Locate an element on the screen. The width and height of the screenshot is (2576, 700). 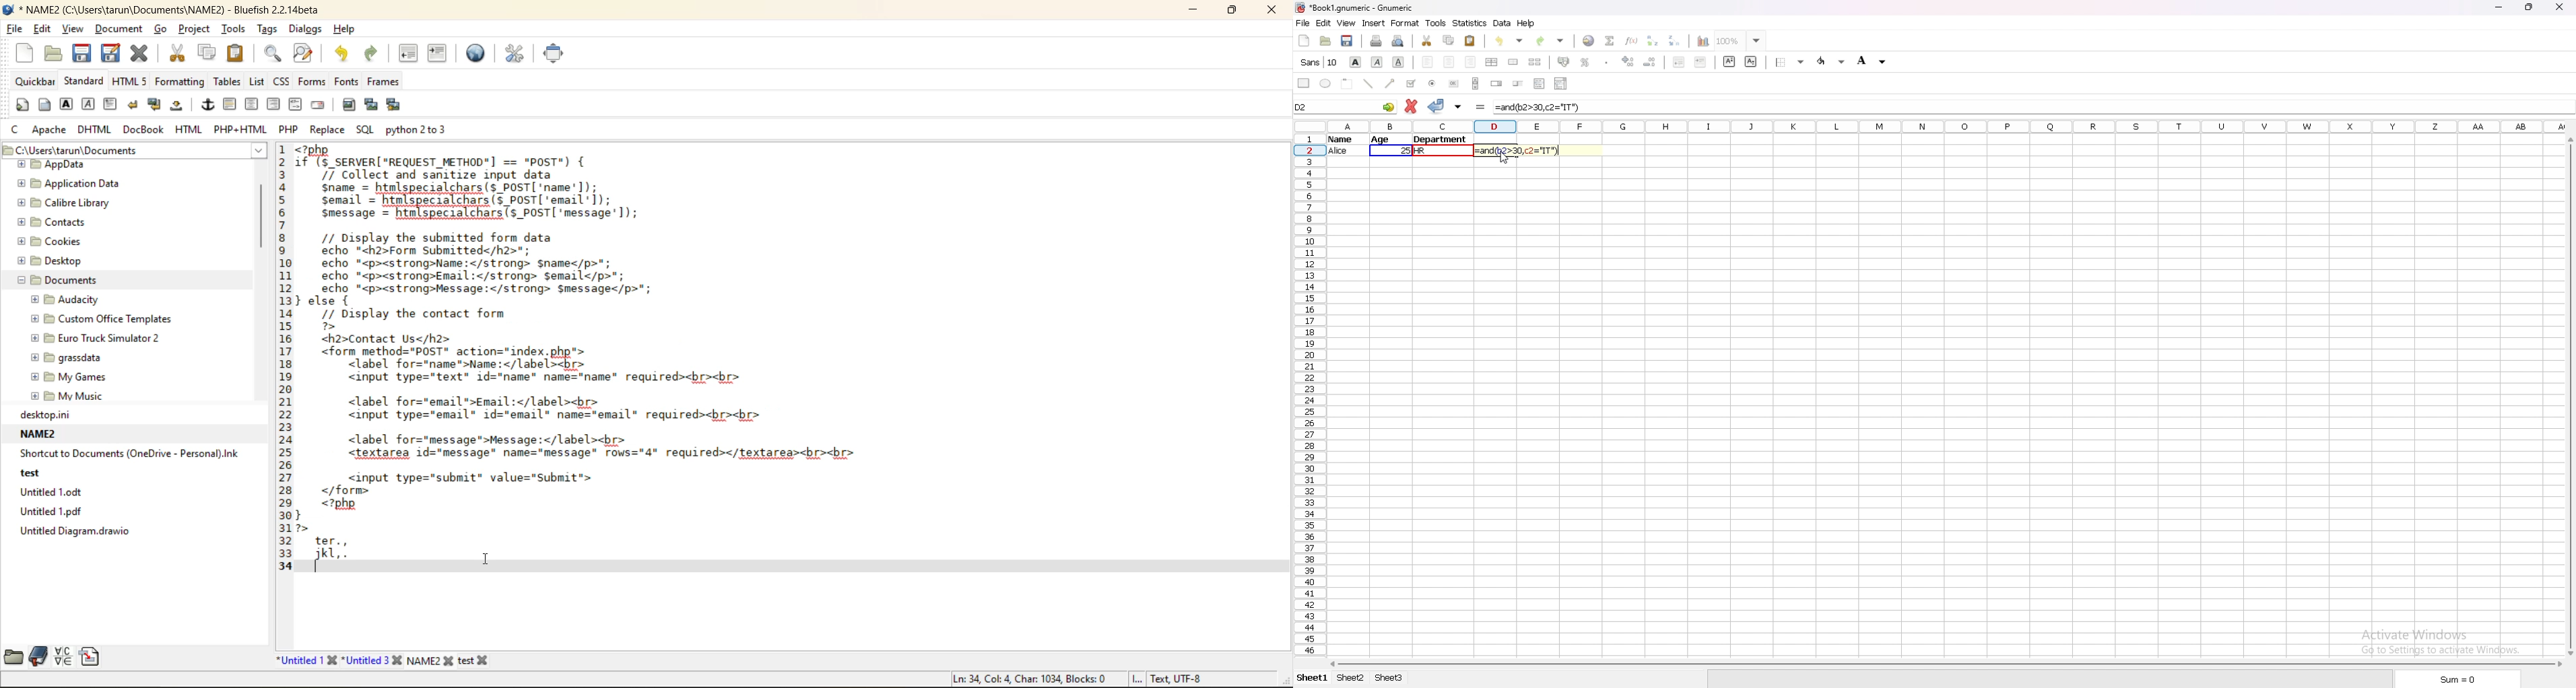
sheet 3 is located at coordinates (1389, 678).